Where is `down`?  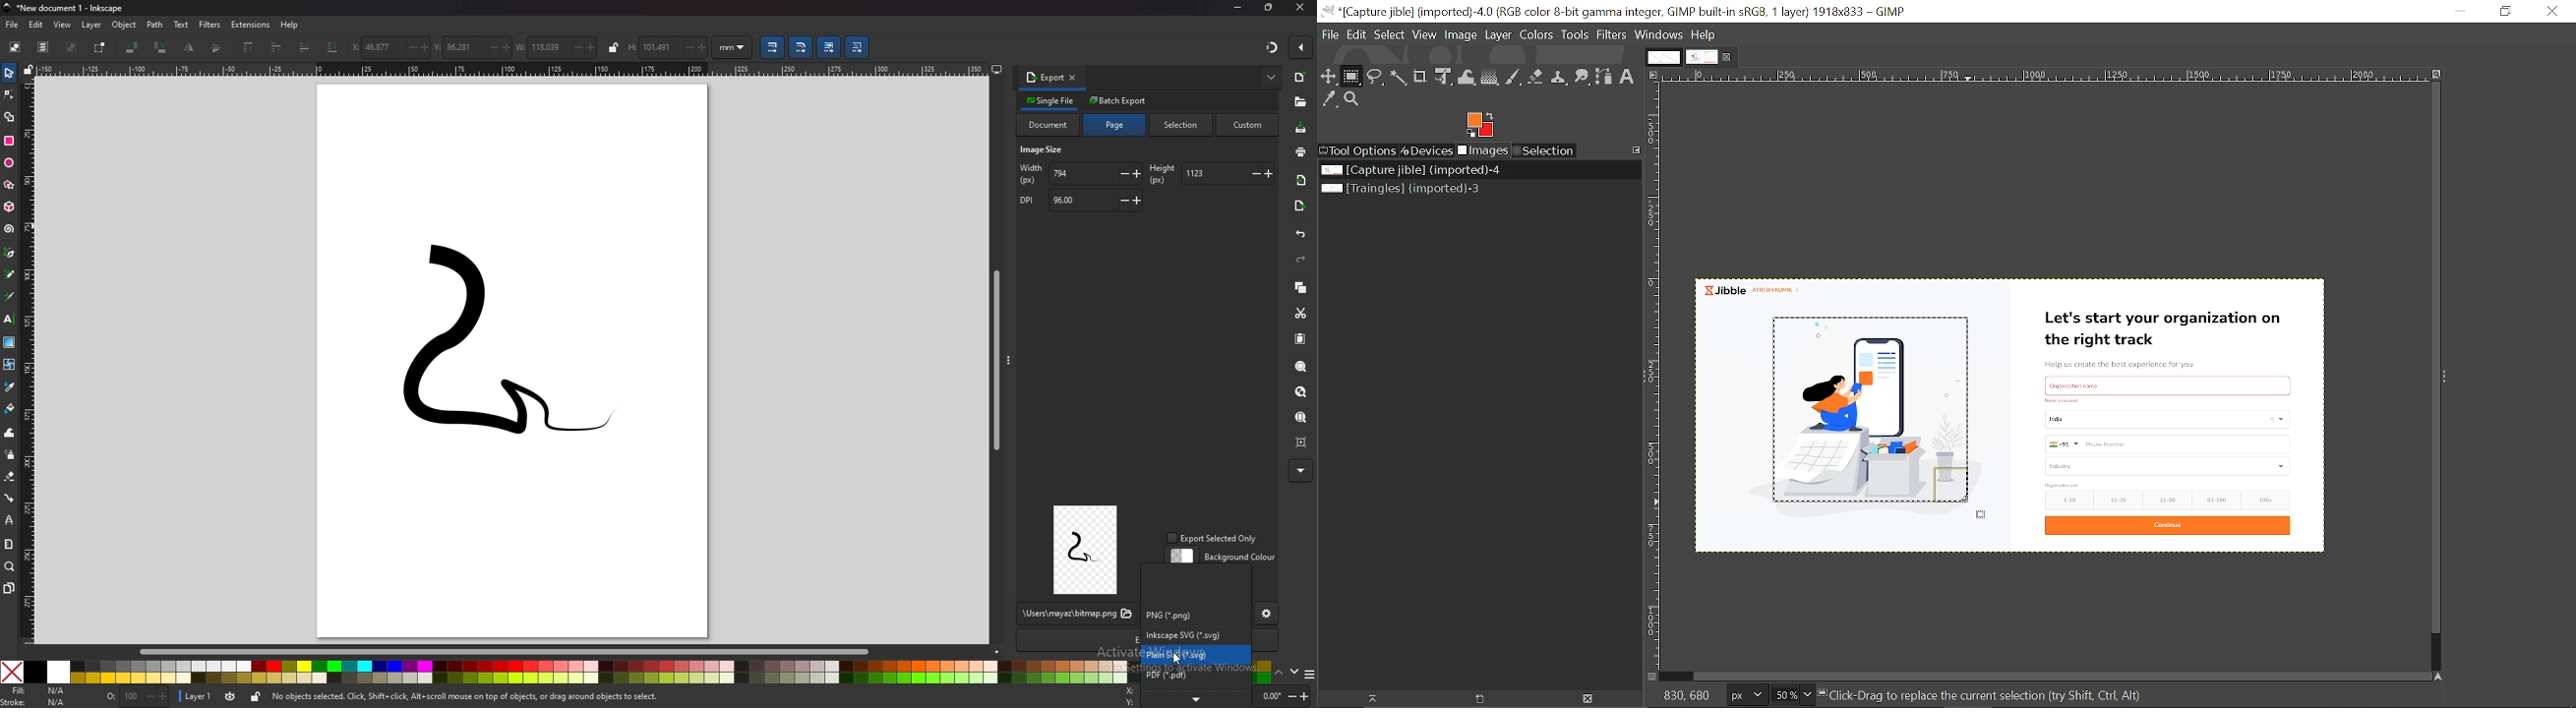
down is located at coordinates (1294, 672).